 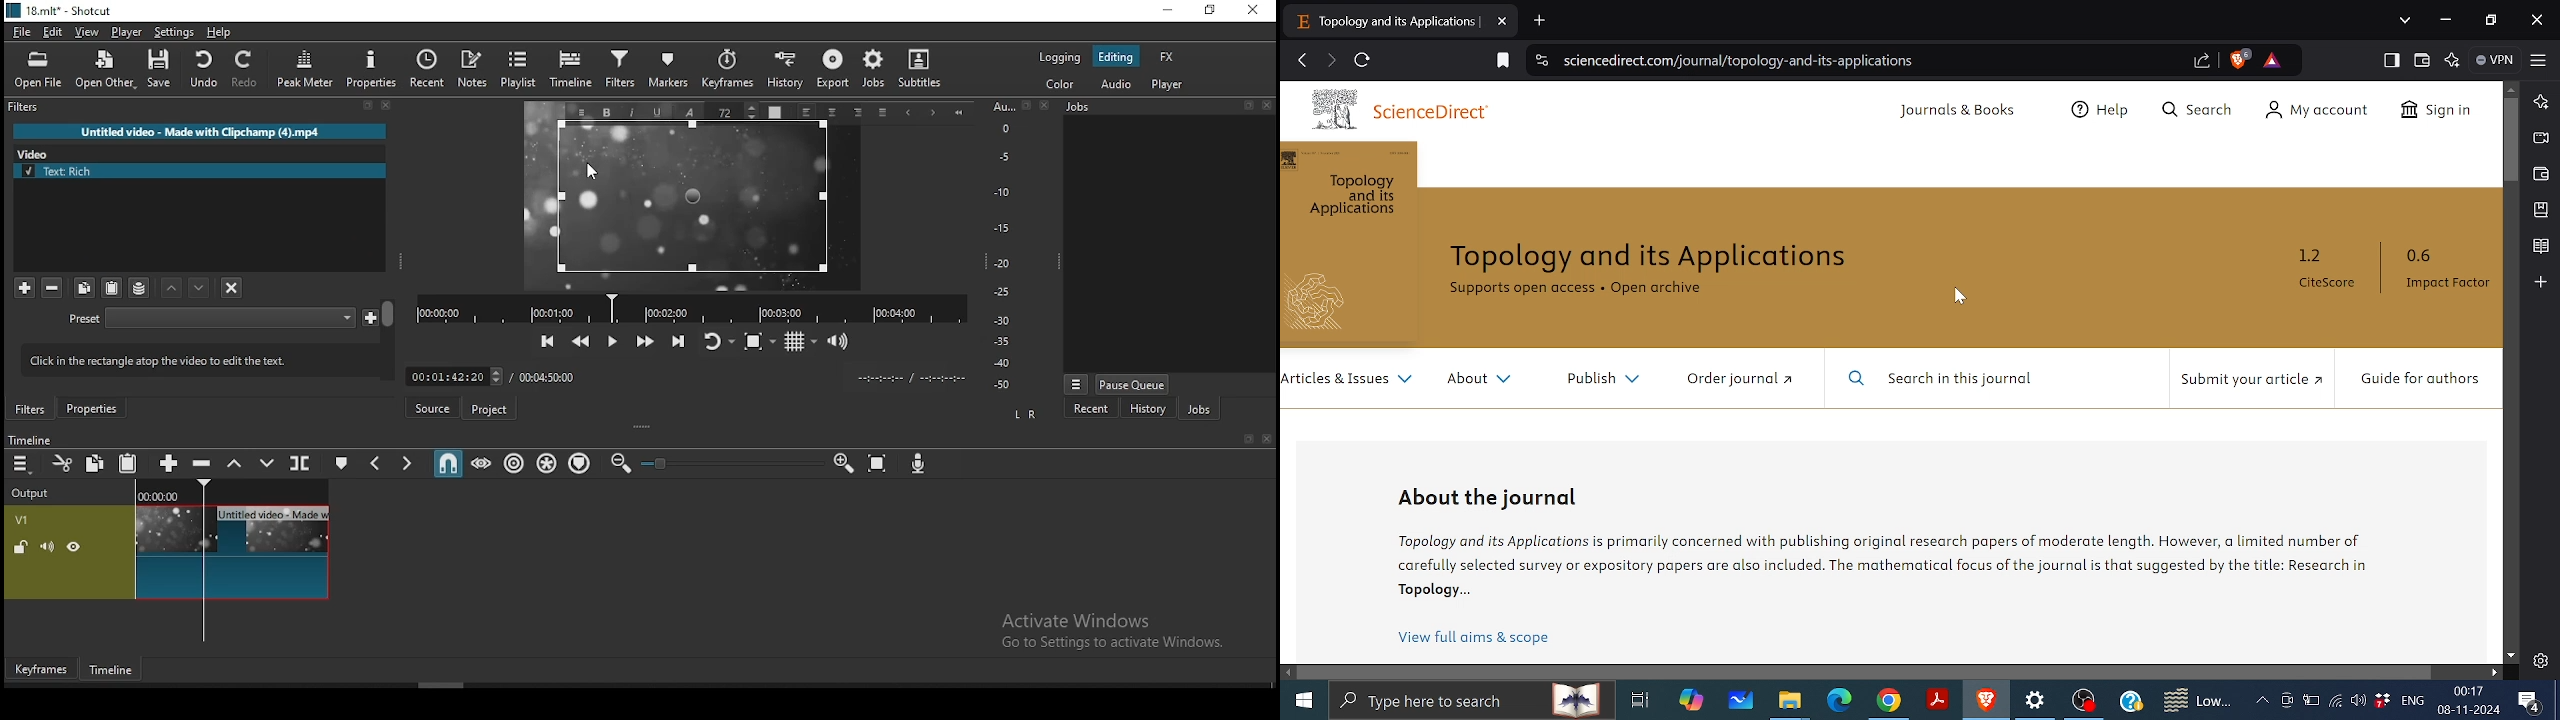 I want to click on Detach, so click(x=368, y=106).